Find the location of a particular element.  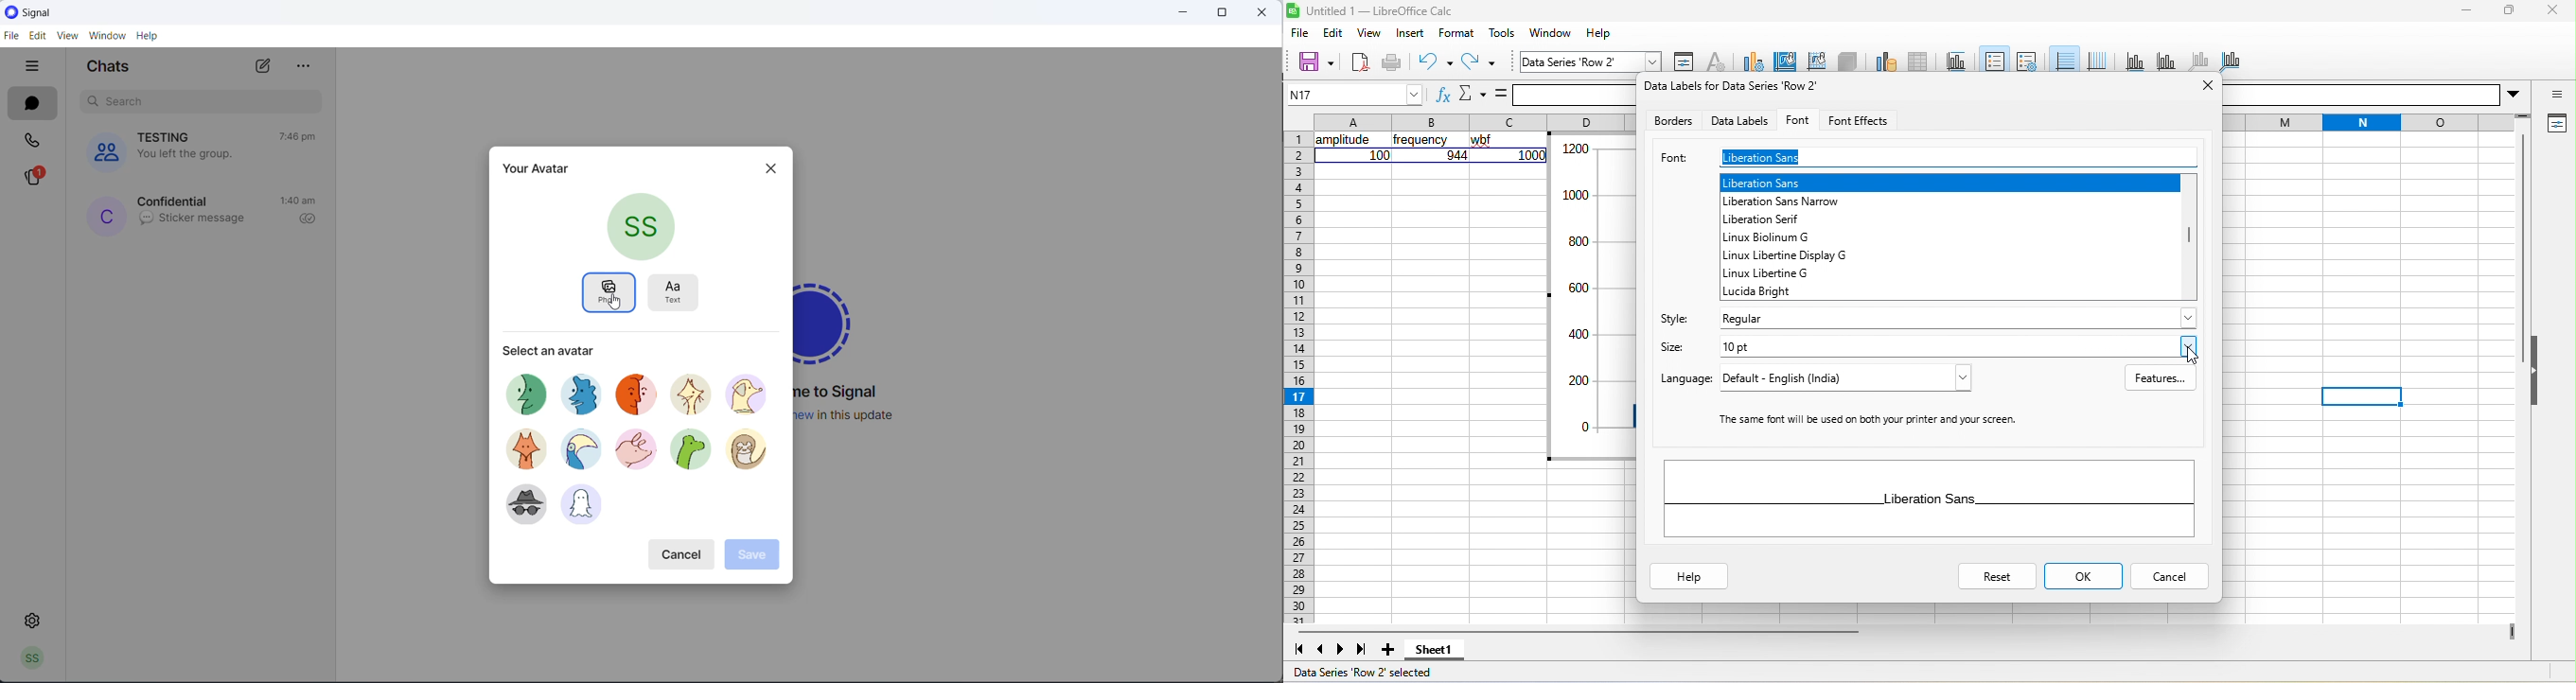

select function is located at coordinates (1471, 96).